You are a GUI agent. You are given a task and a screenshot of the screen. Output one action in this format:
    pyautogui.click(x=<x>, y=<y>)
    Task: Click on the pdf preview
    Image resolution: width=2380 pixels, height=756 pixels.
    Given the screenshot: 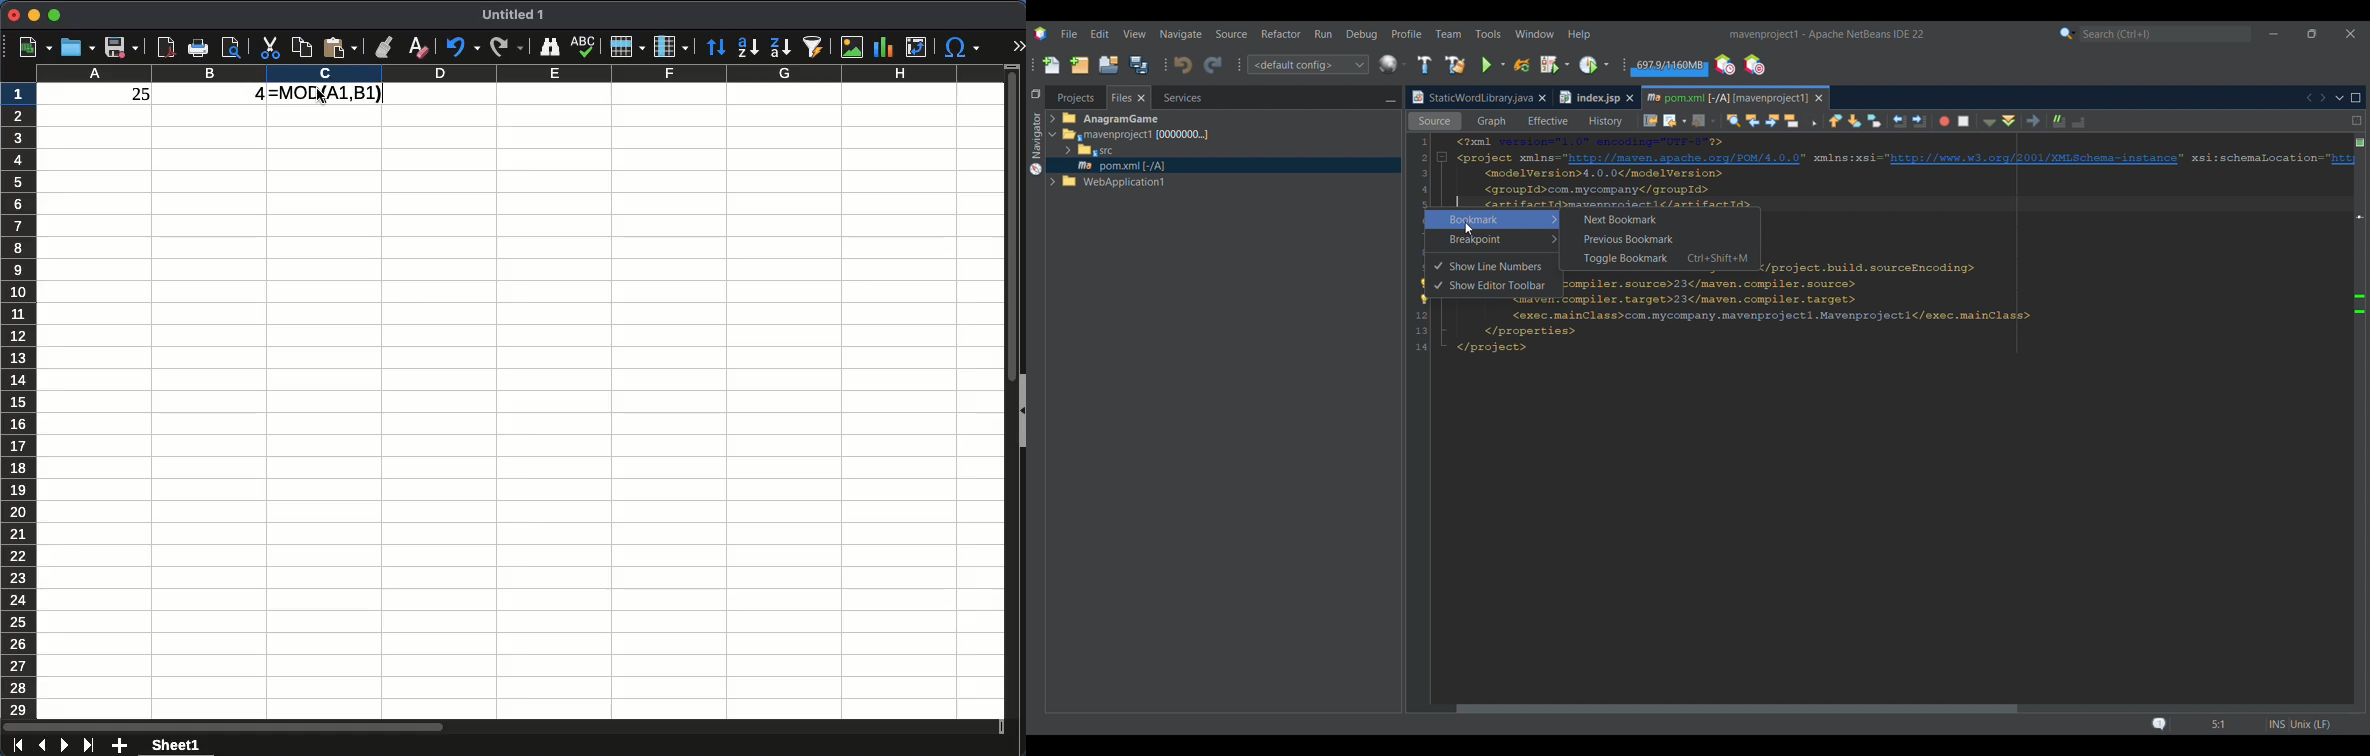 What is the action you would take?
    pyautogui.click(x=166, y=49)
    